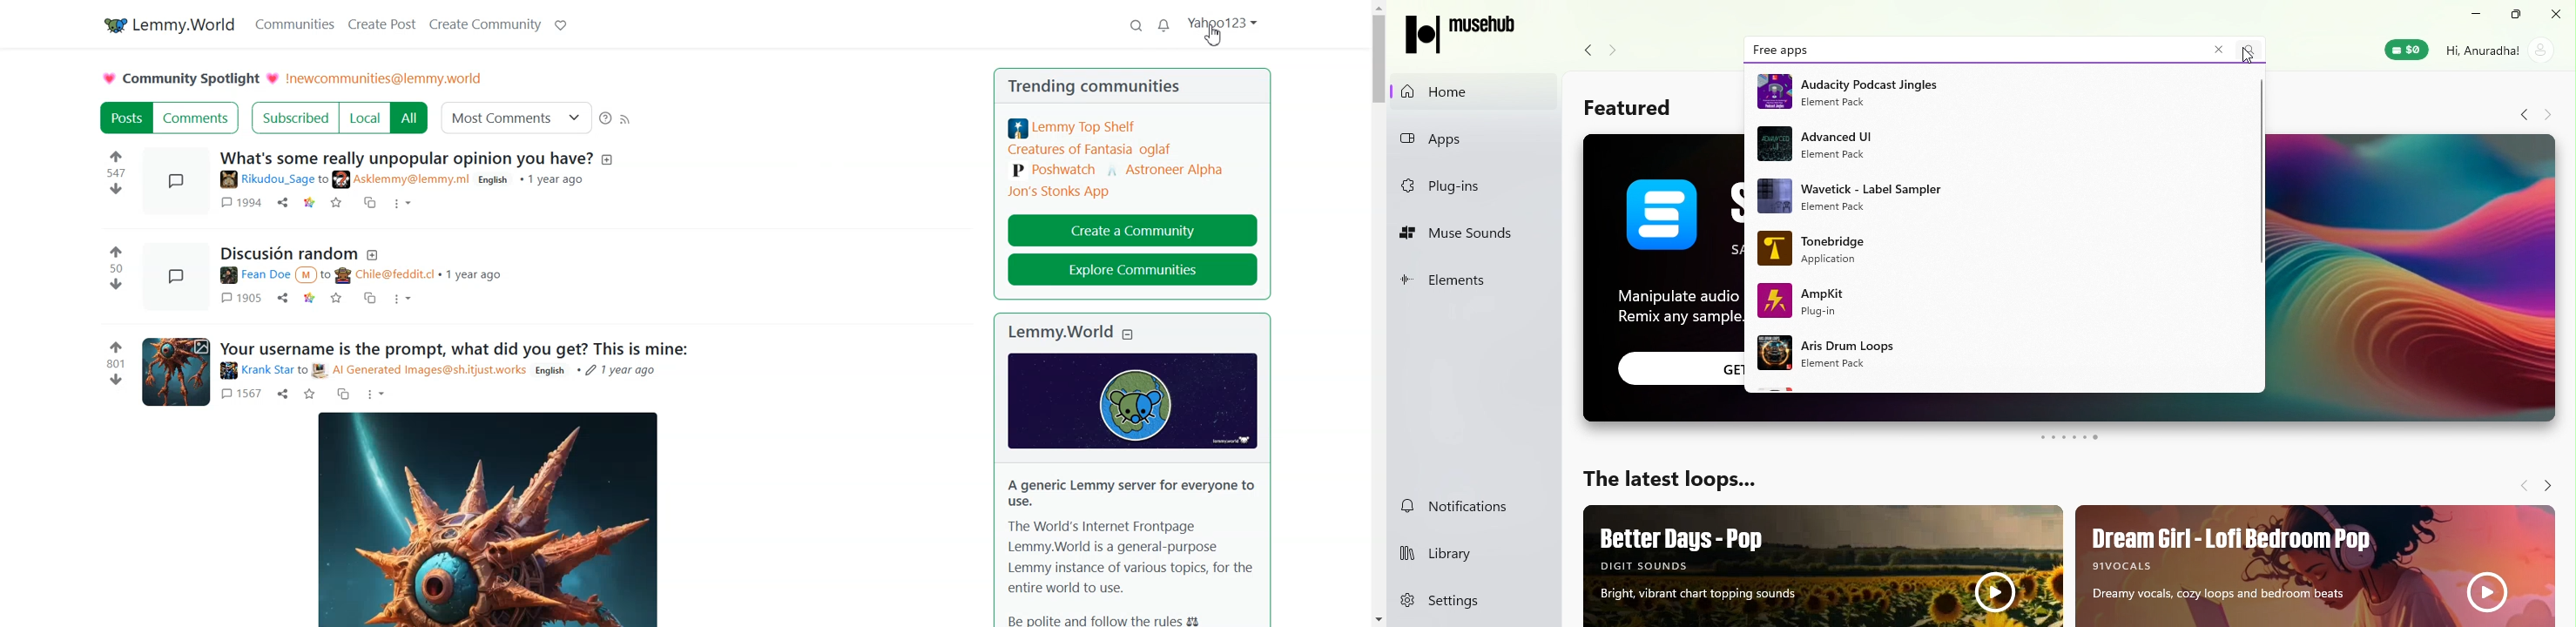 This screenshot has width=2576, height=644. What do you see at coordinates (403, 179) in the screenshot?
I see `asklemmy@lemmy.ml` at bounding box center [403, 179].